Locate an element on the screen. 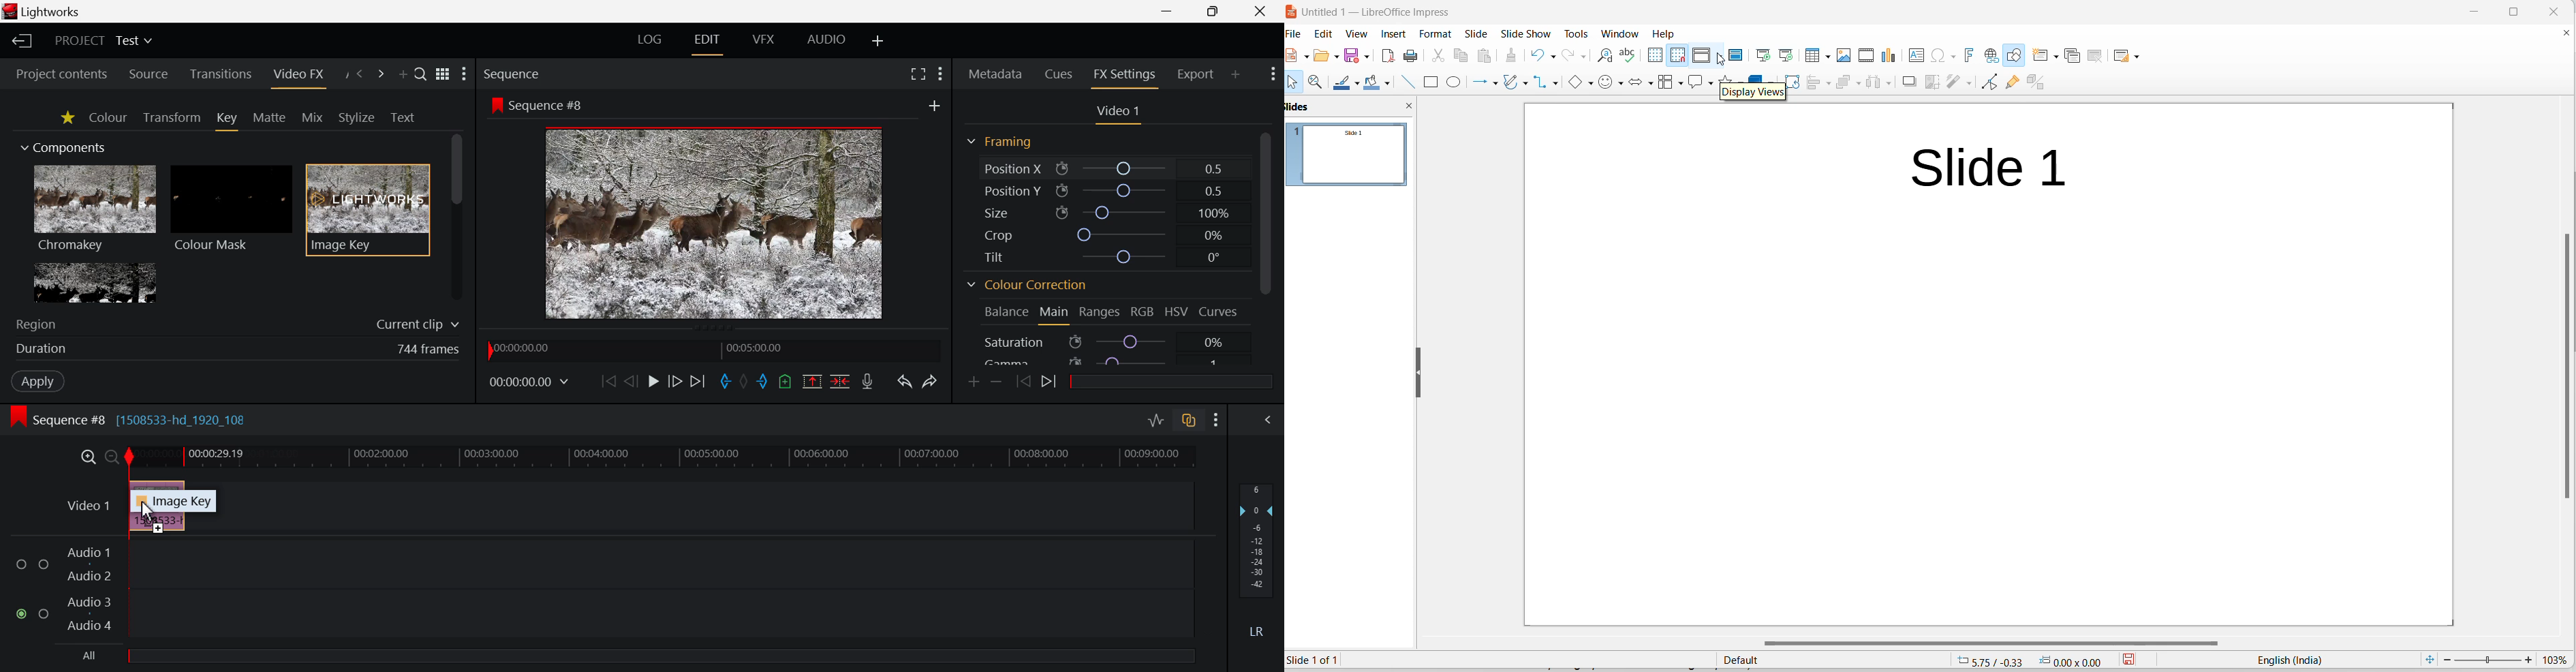 This screenshot has height=672, width=2576. insert is located at coordinates (1395, 35).